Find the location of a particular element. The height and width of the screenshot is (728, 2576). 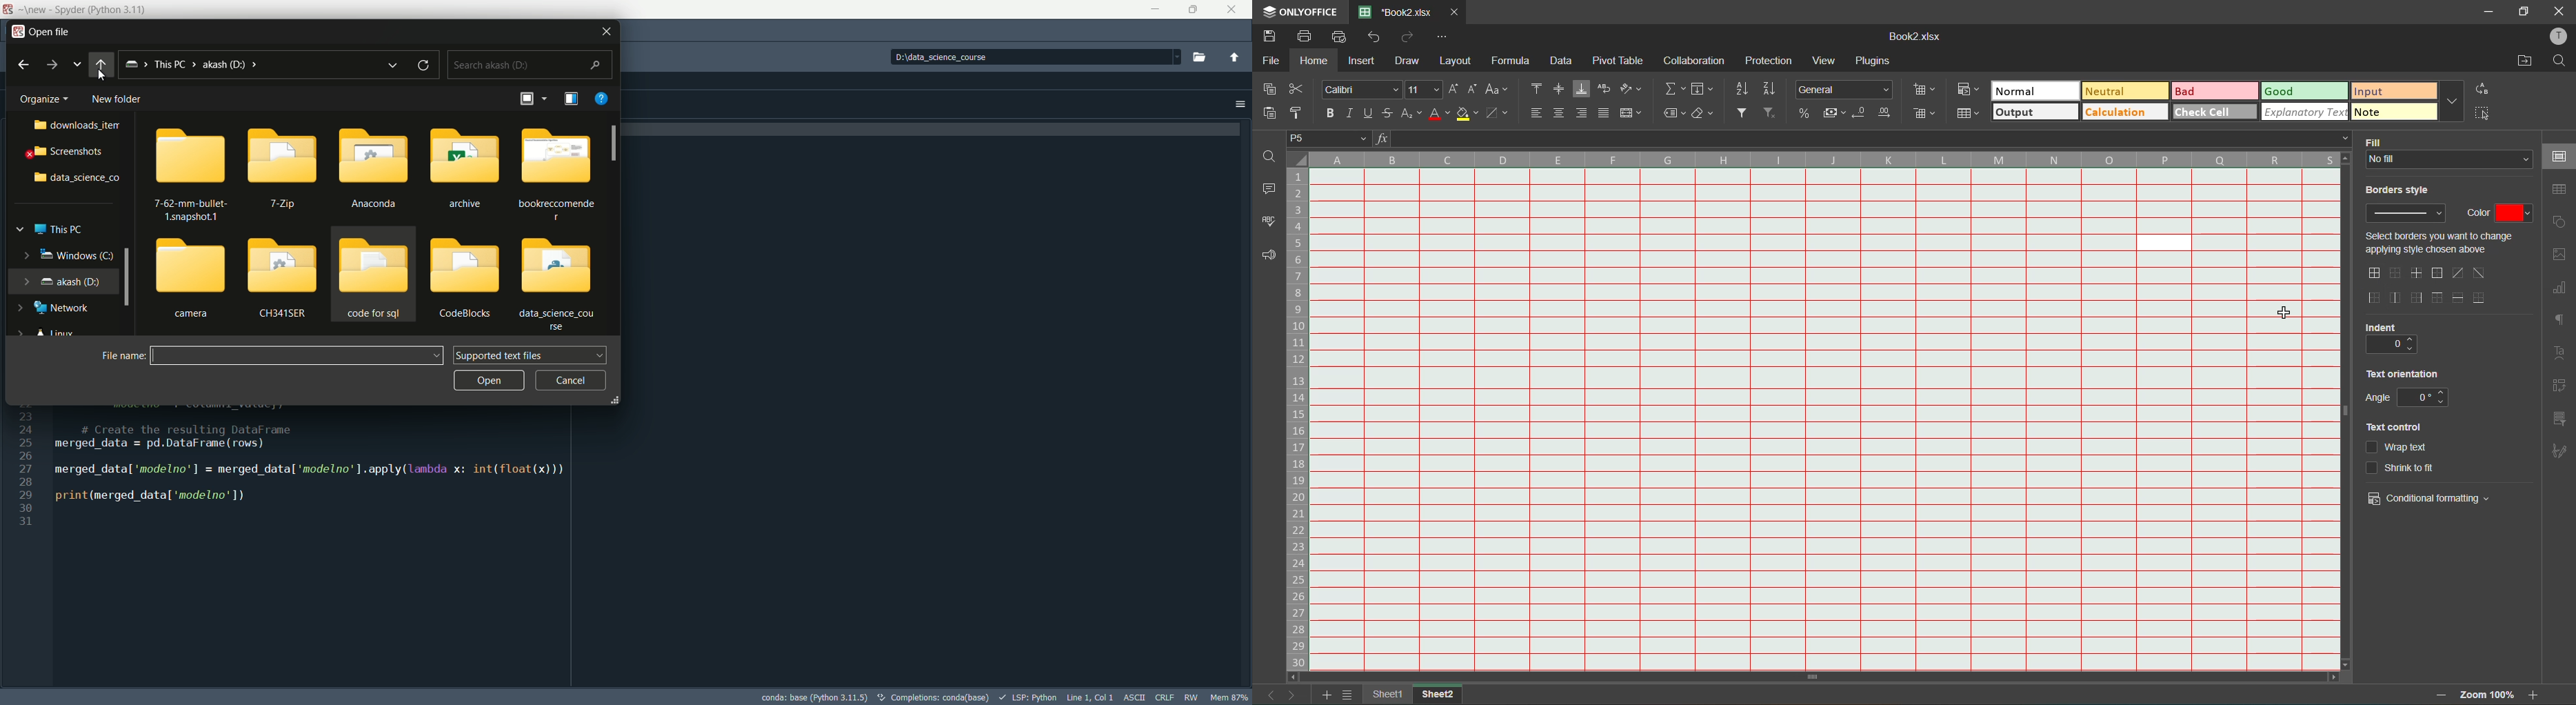

cell settings is located at coordinates (2560, 159).